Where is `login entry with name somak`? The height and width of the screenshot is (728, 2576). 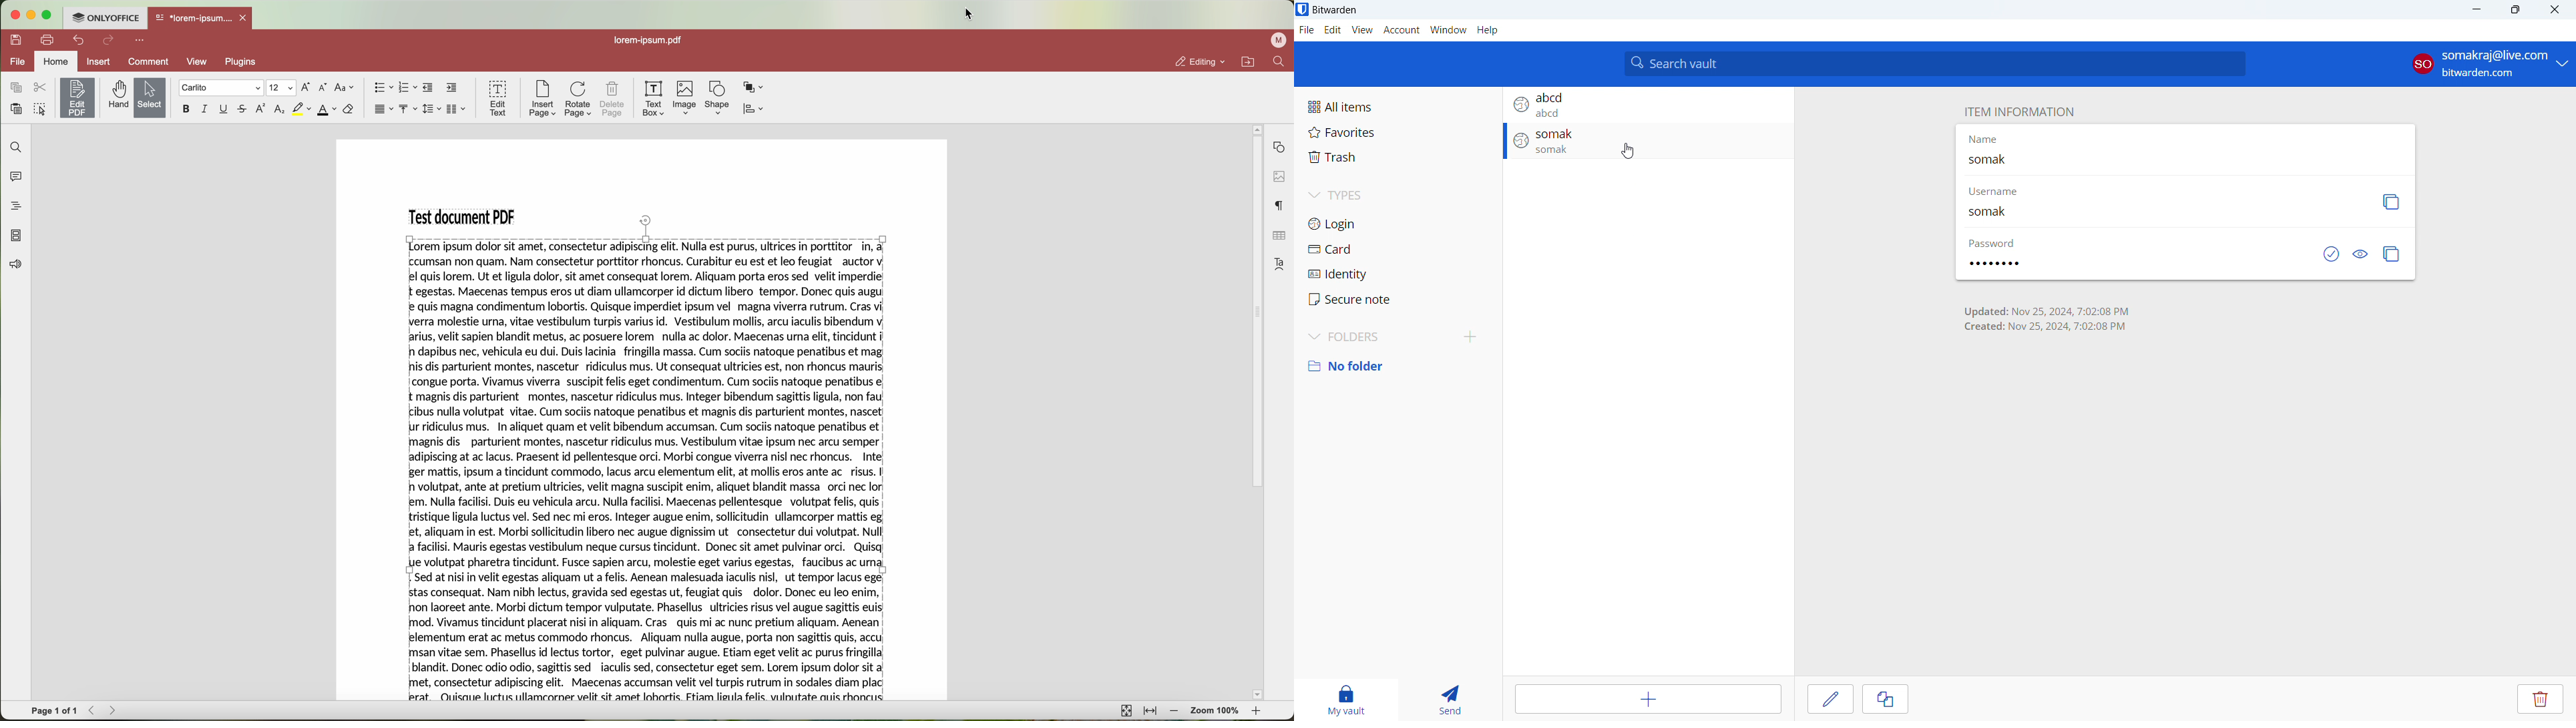
login entry with name somak is located at coordinates (1648, 142).